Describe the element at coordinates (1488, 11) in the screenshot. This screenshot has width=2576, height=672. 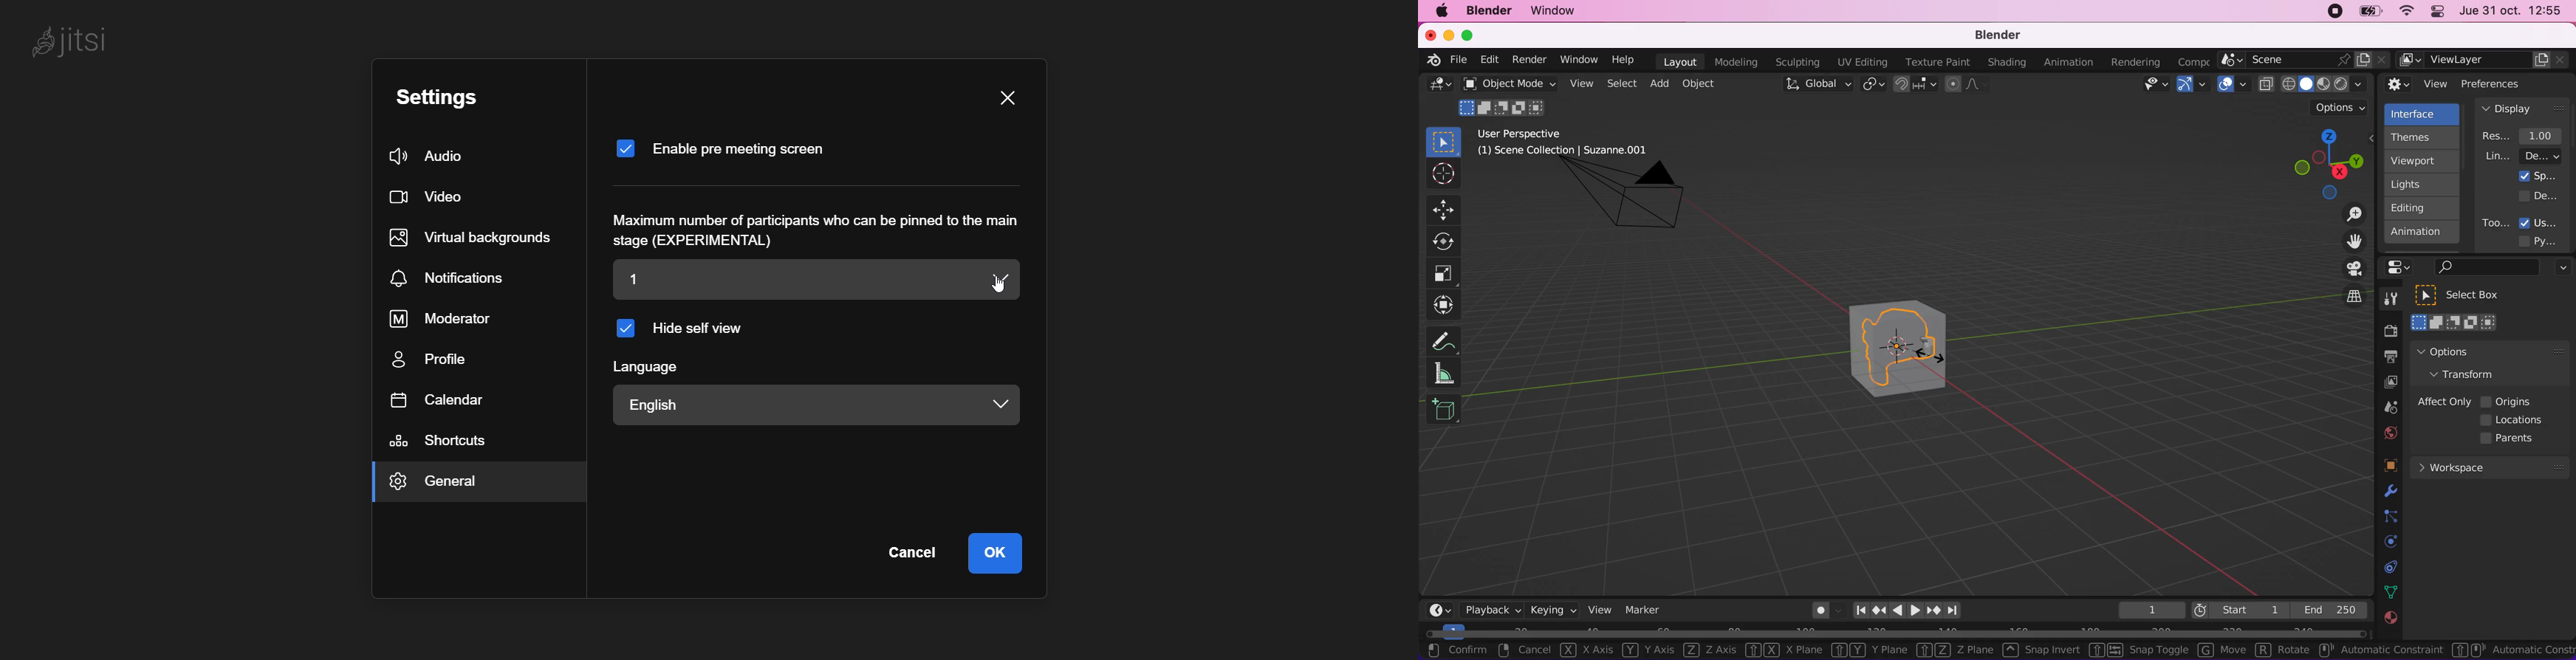
I see `blender` at that location.